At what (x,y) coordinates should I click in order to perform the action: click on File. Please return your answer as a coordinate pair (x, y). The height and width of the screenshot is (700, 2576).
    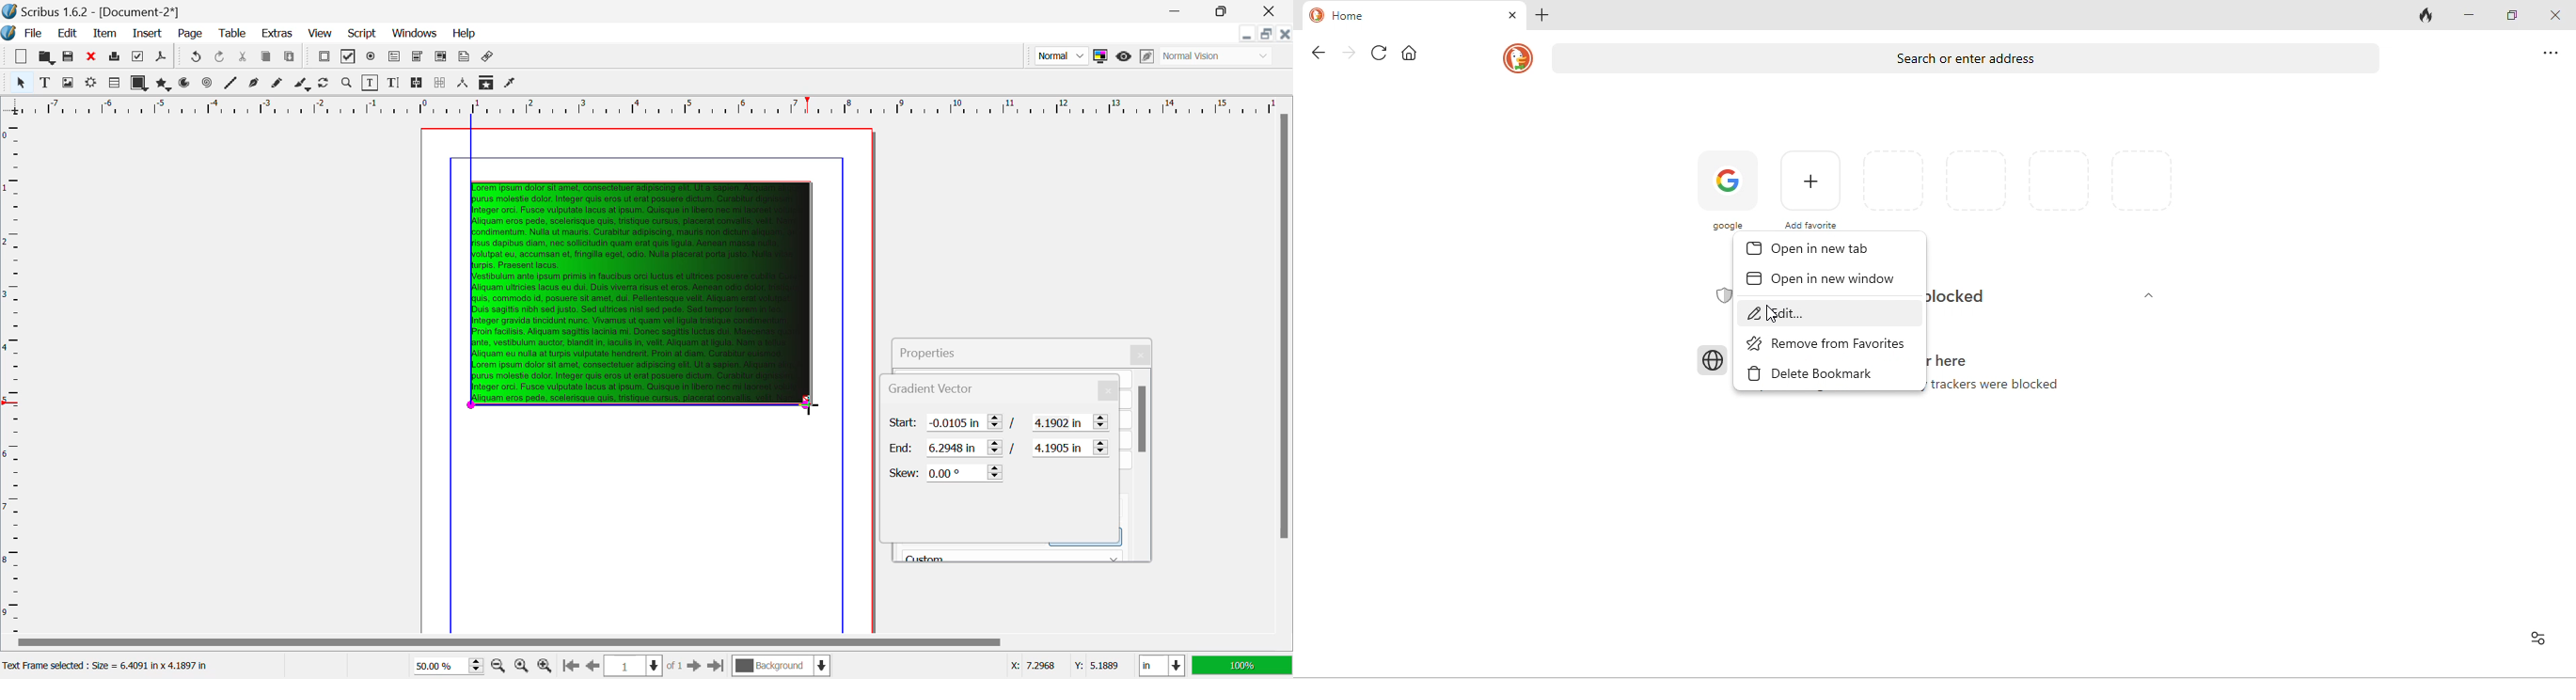
    Looking at the image, I should click on (24, 34).